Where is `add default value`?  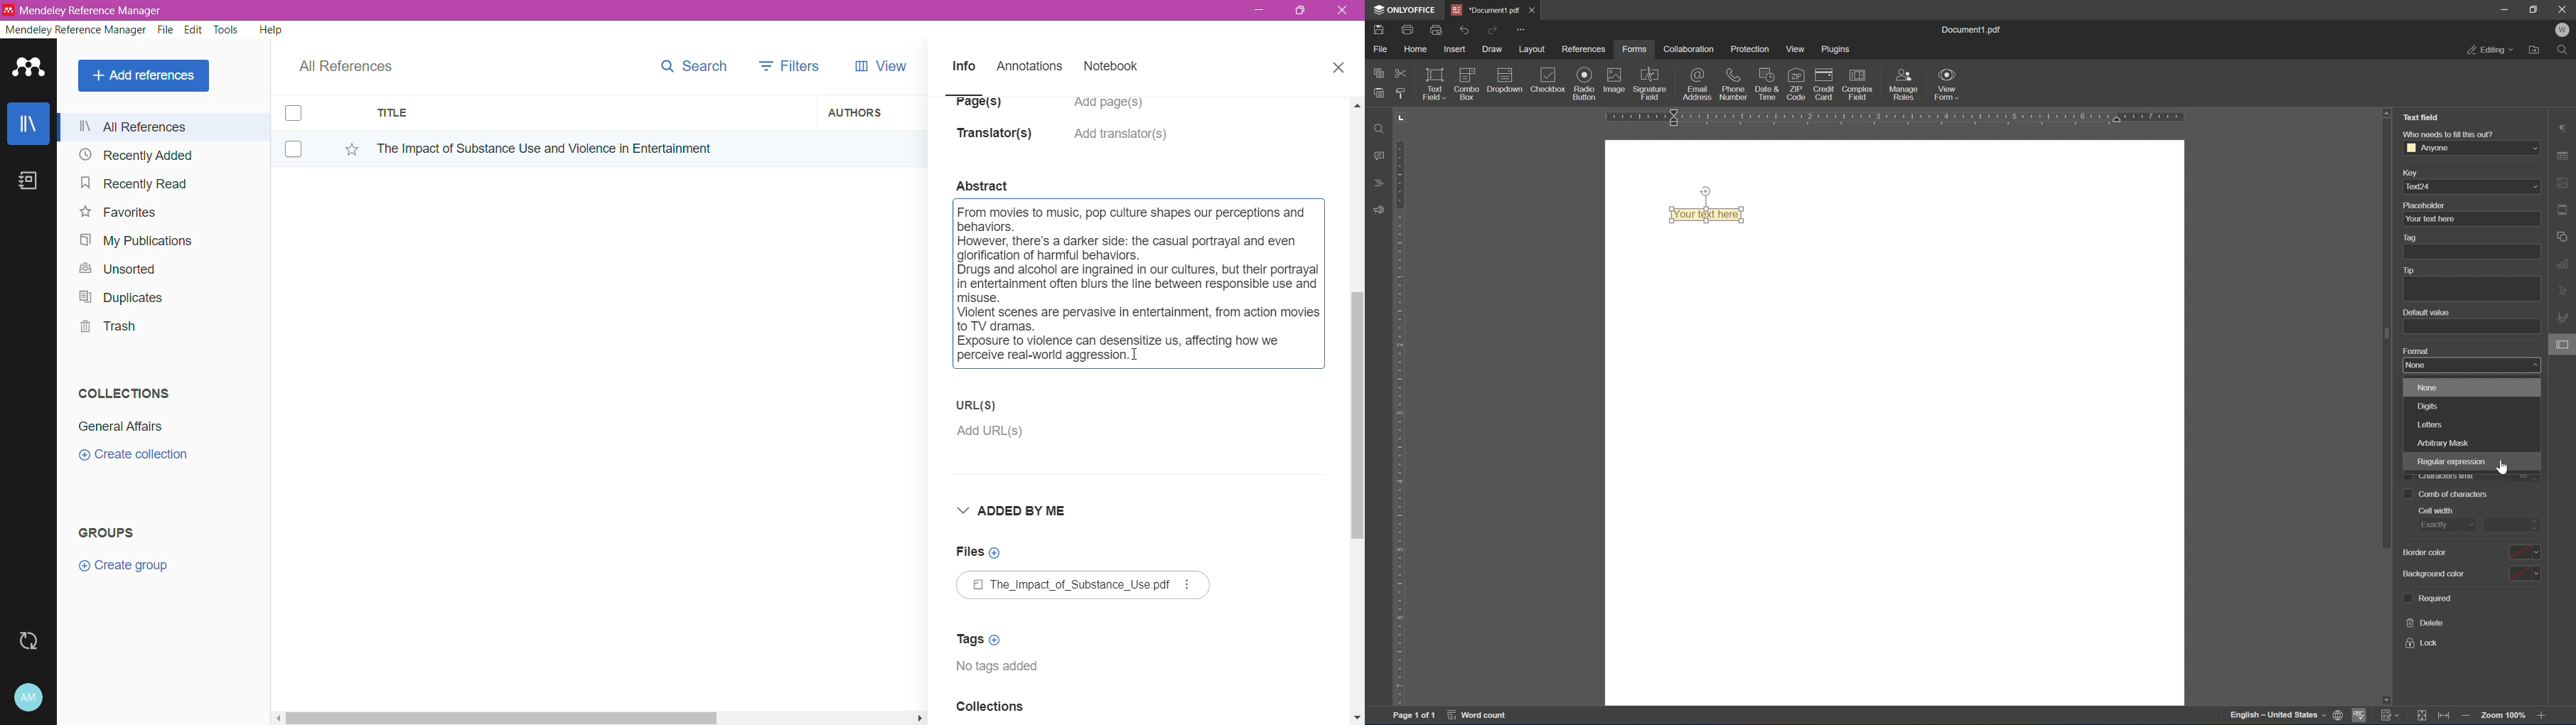
add default value is located at coordinates (2472, 327).